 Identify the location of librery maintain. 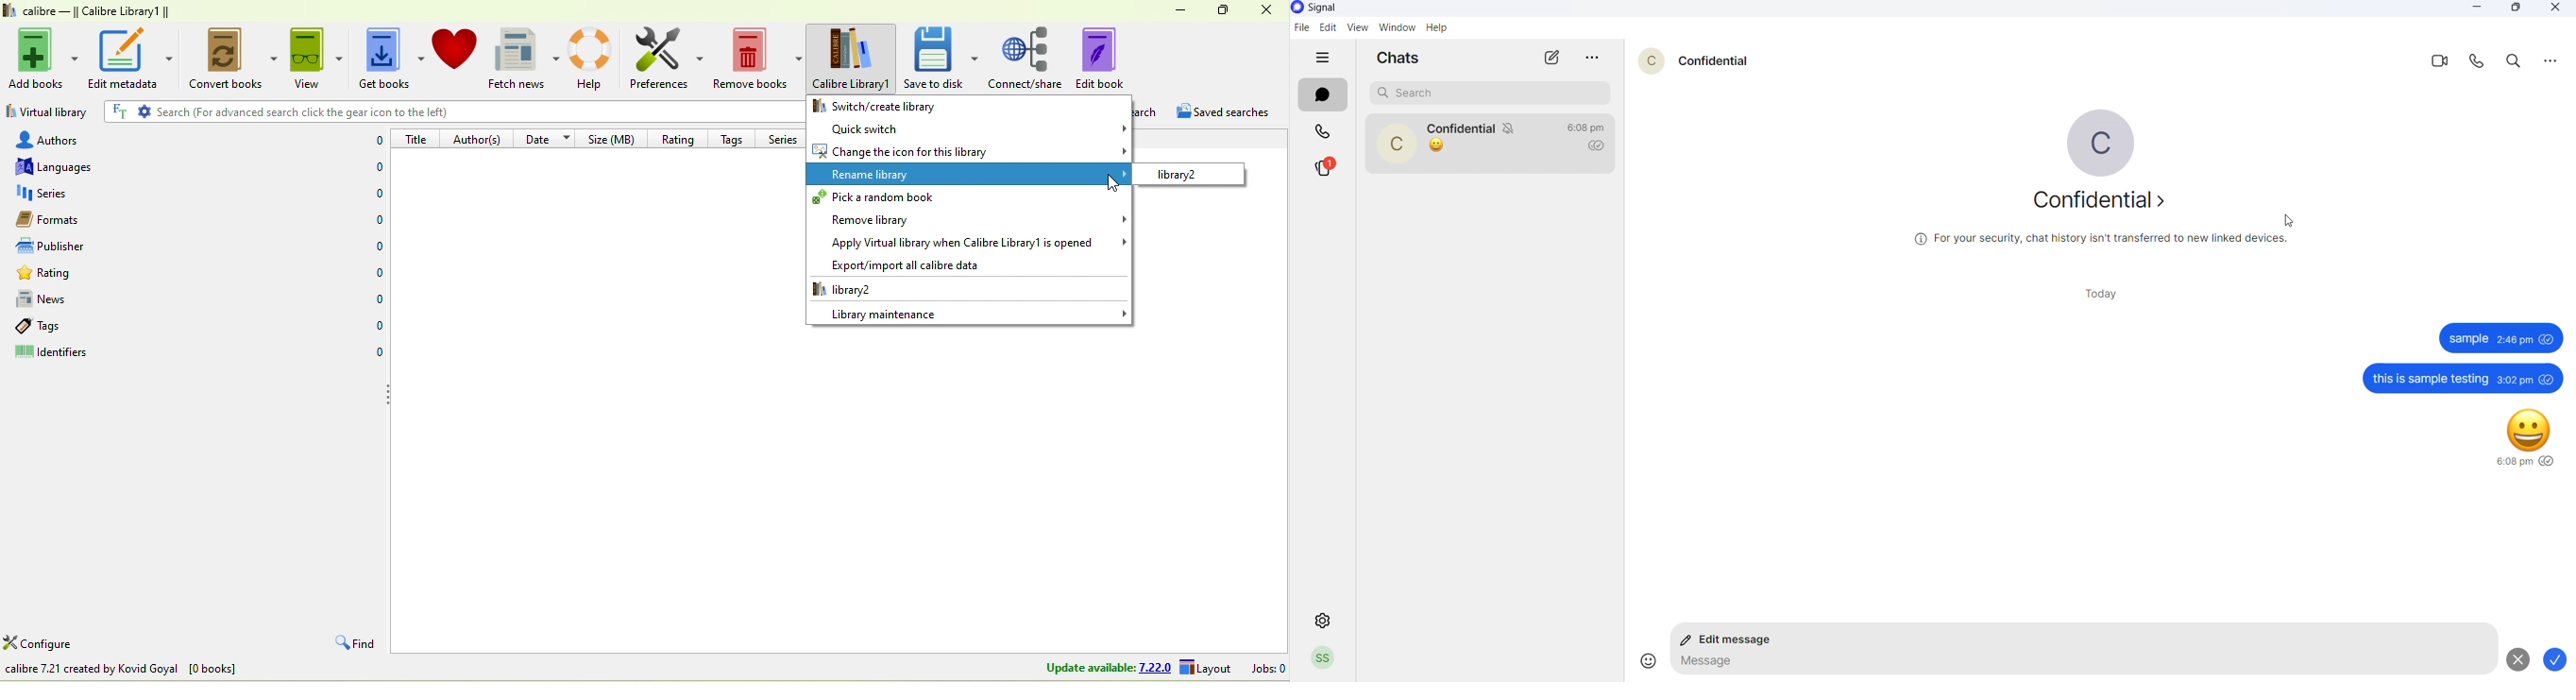
(969, 313).